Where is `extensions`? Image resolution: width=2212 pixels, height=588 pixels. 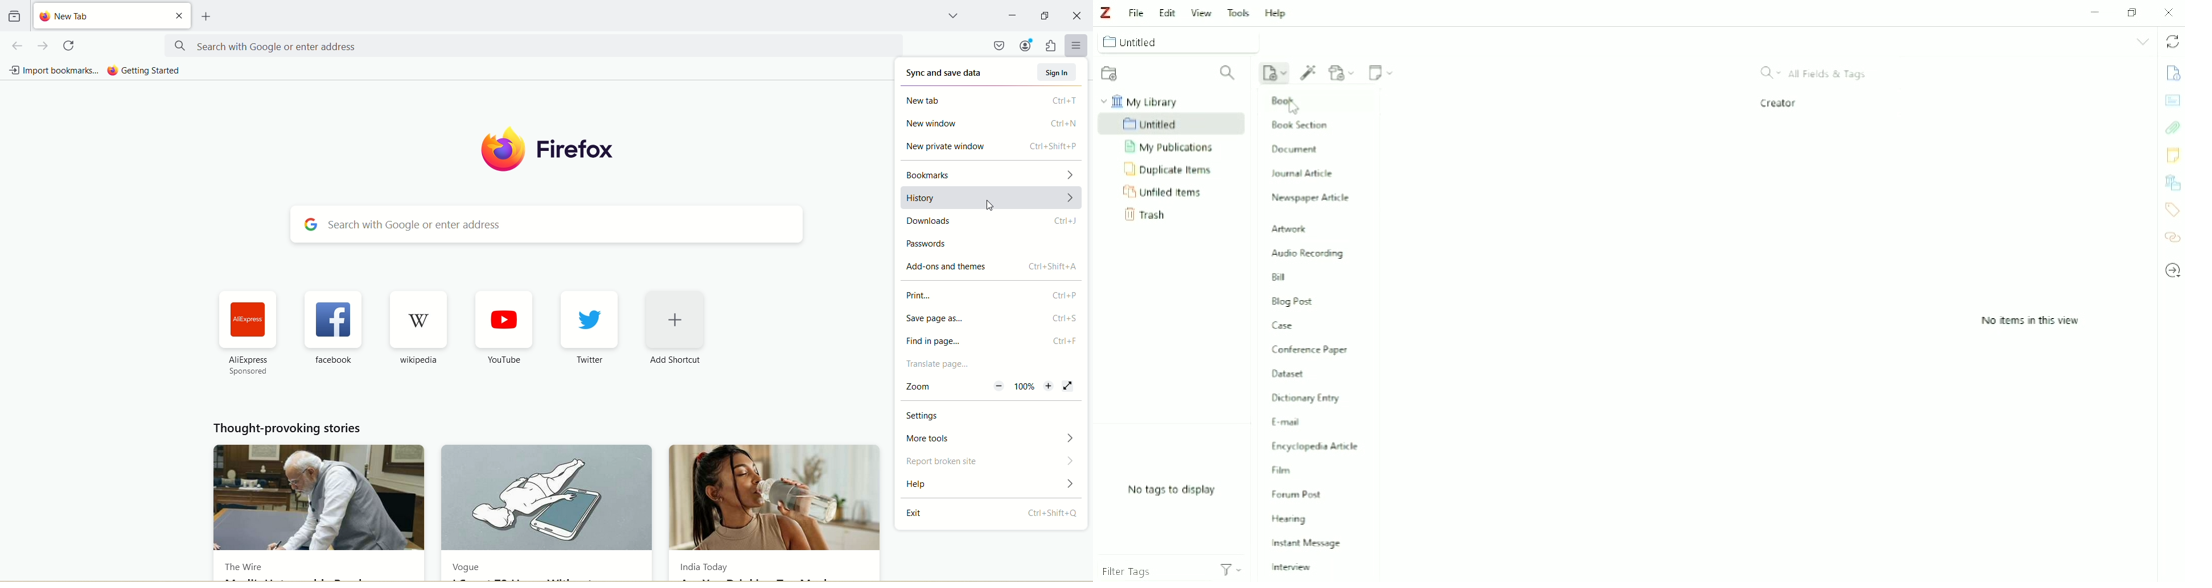
extensions is located at coordinates (1053, 45).